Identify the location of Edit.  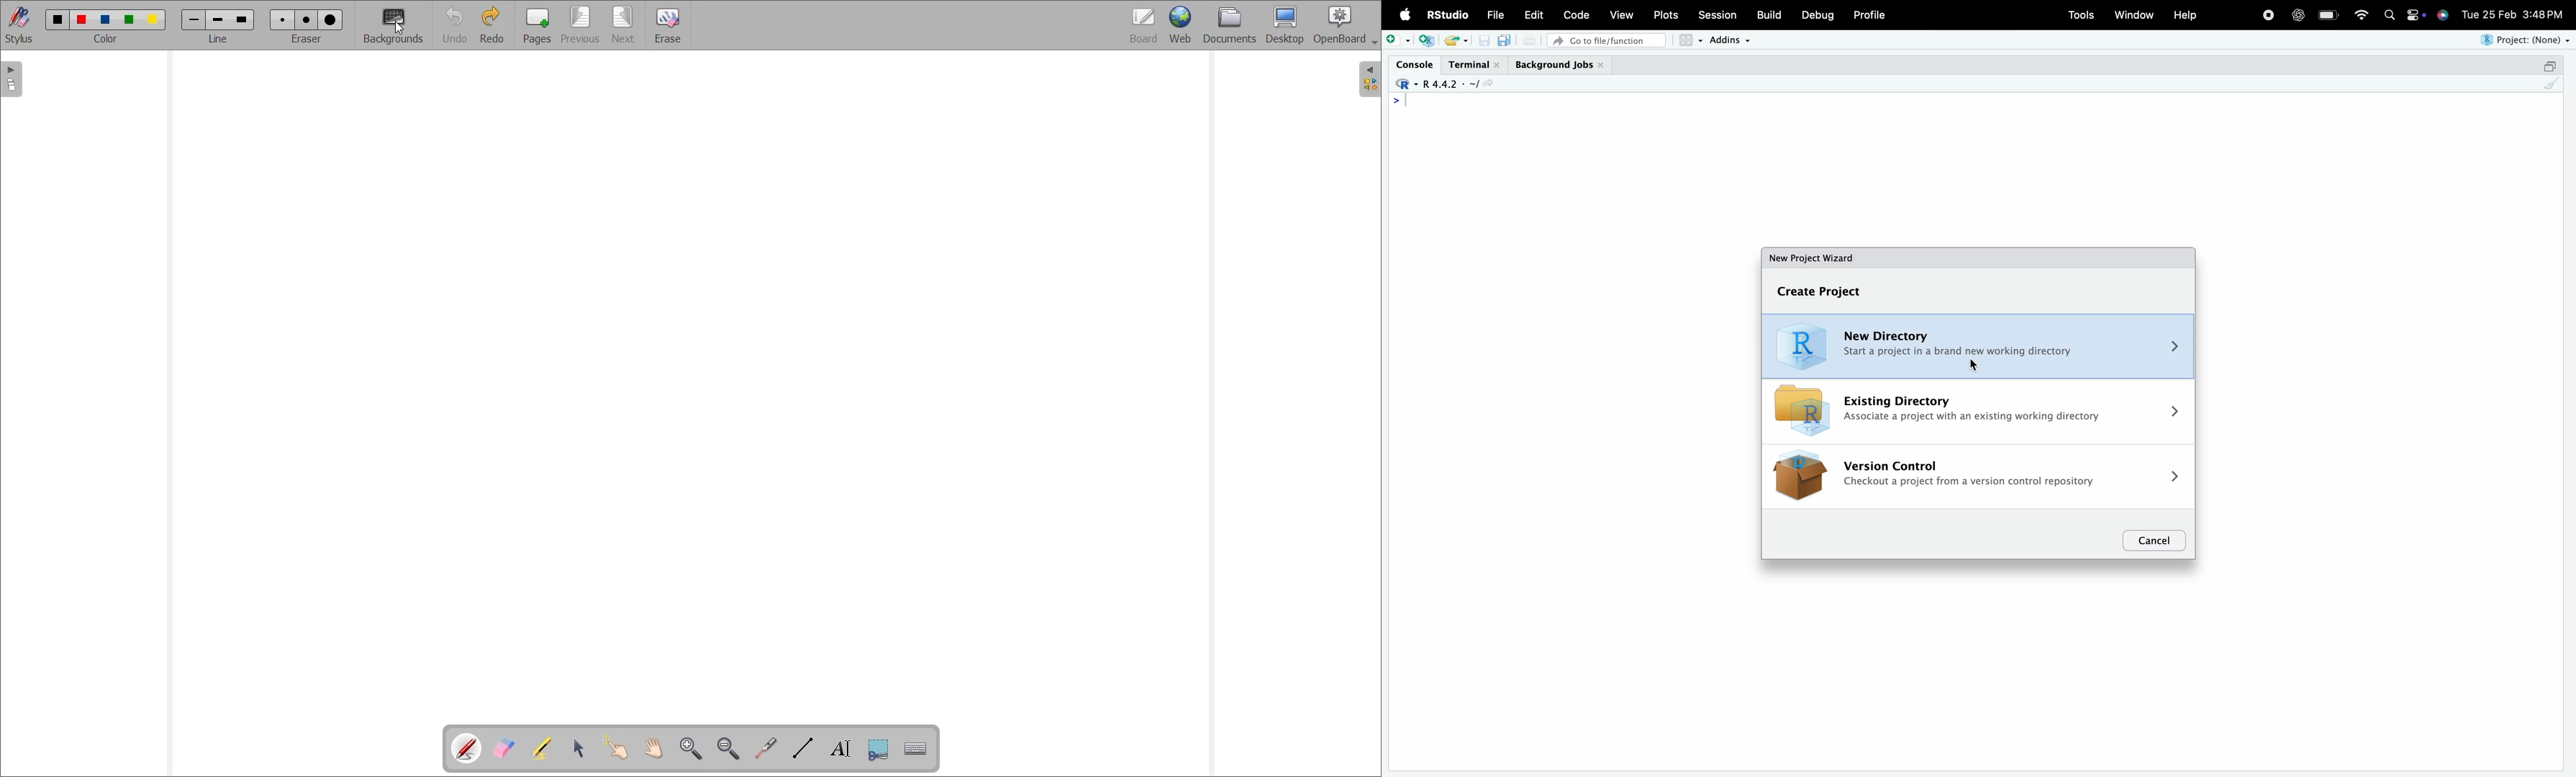
(1534, 15).